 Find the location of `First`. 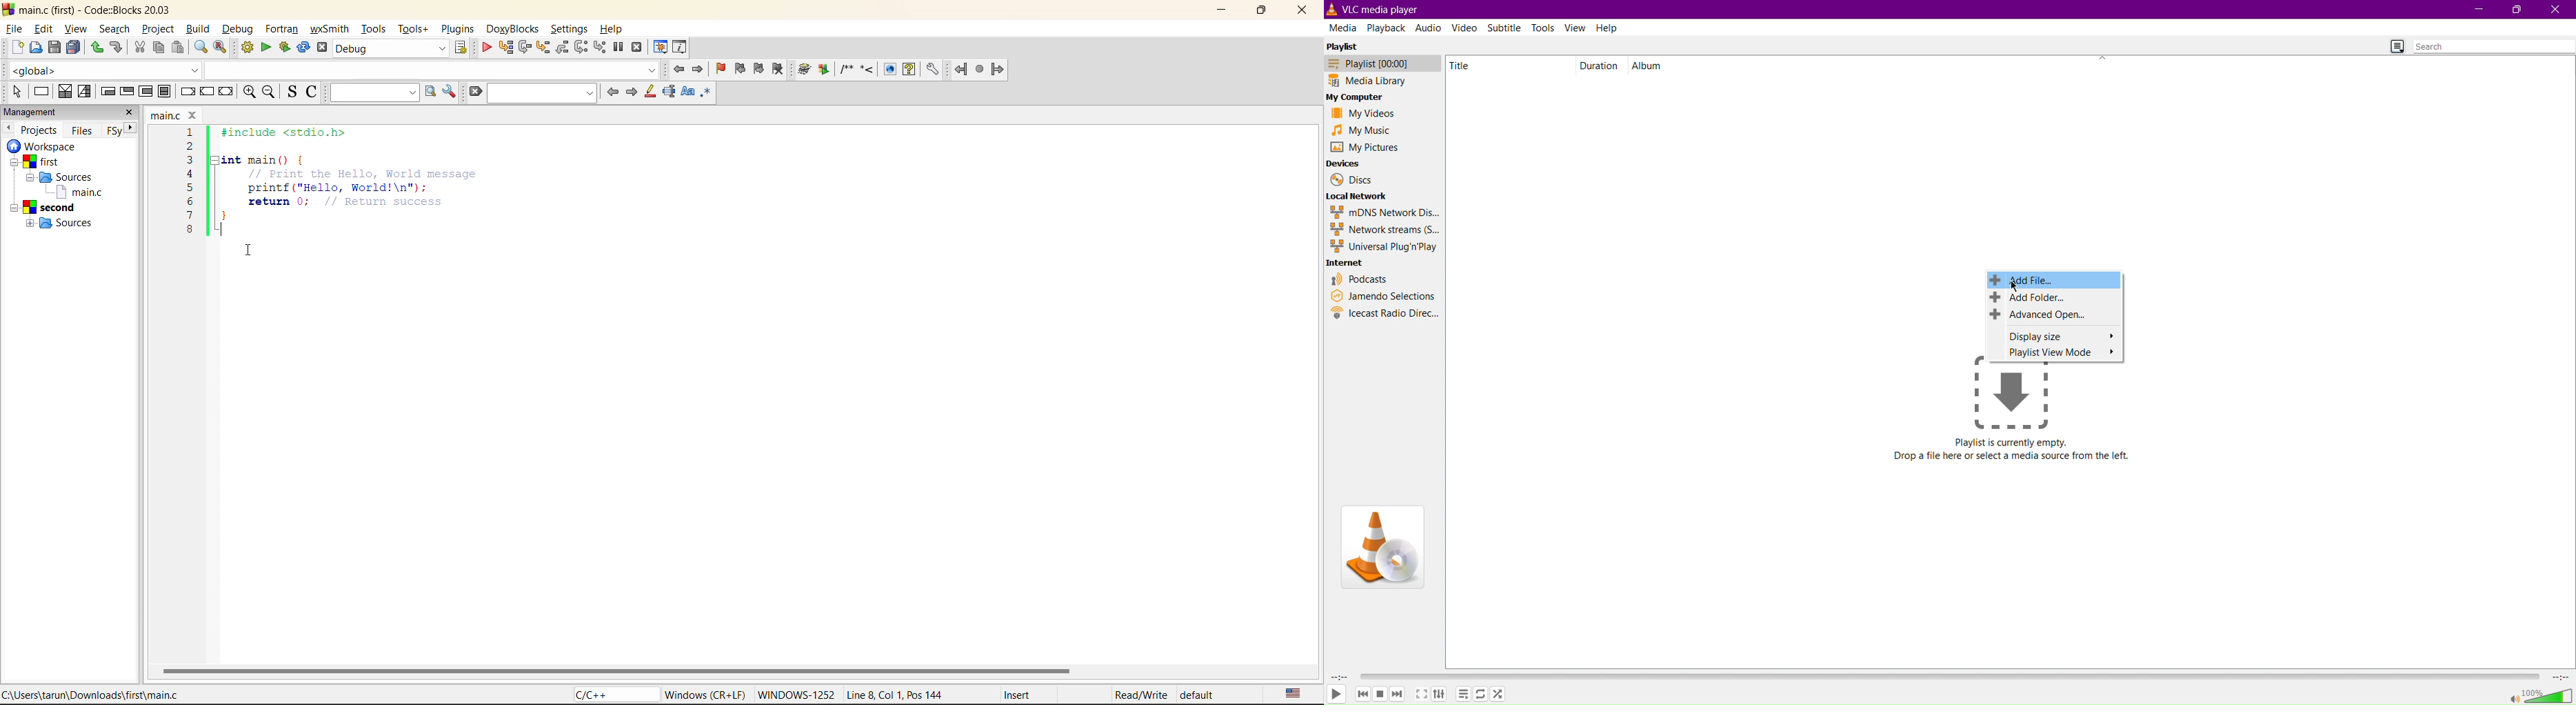

First is located at coordinates (44, 161).